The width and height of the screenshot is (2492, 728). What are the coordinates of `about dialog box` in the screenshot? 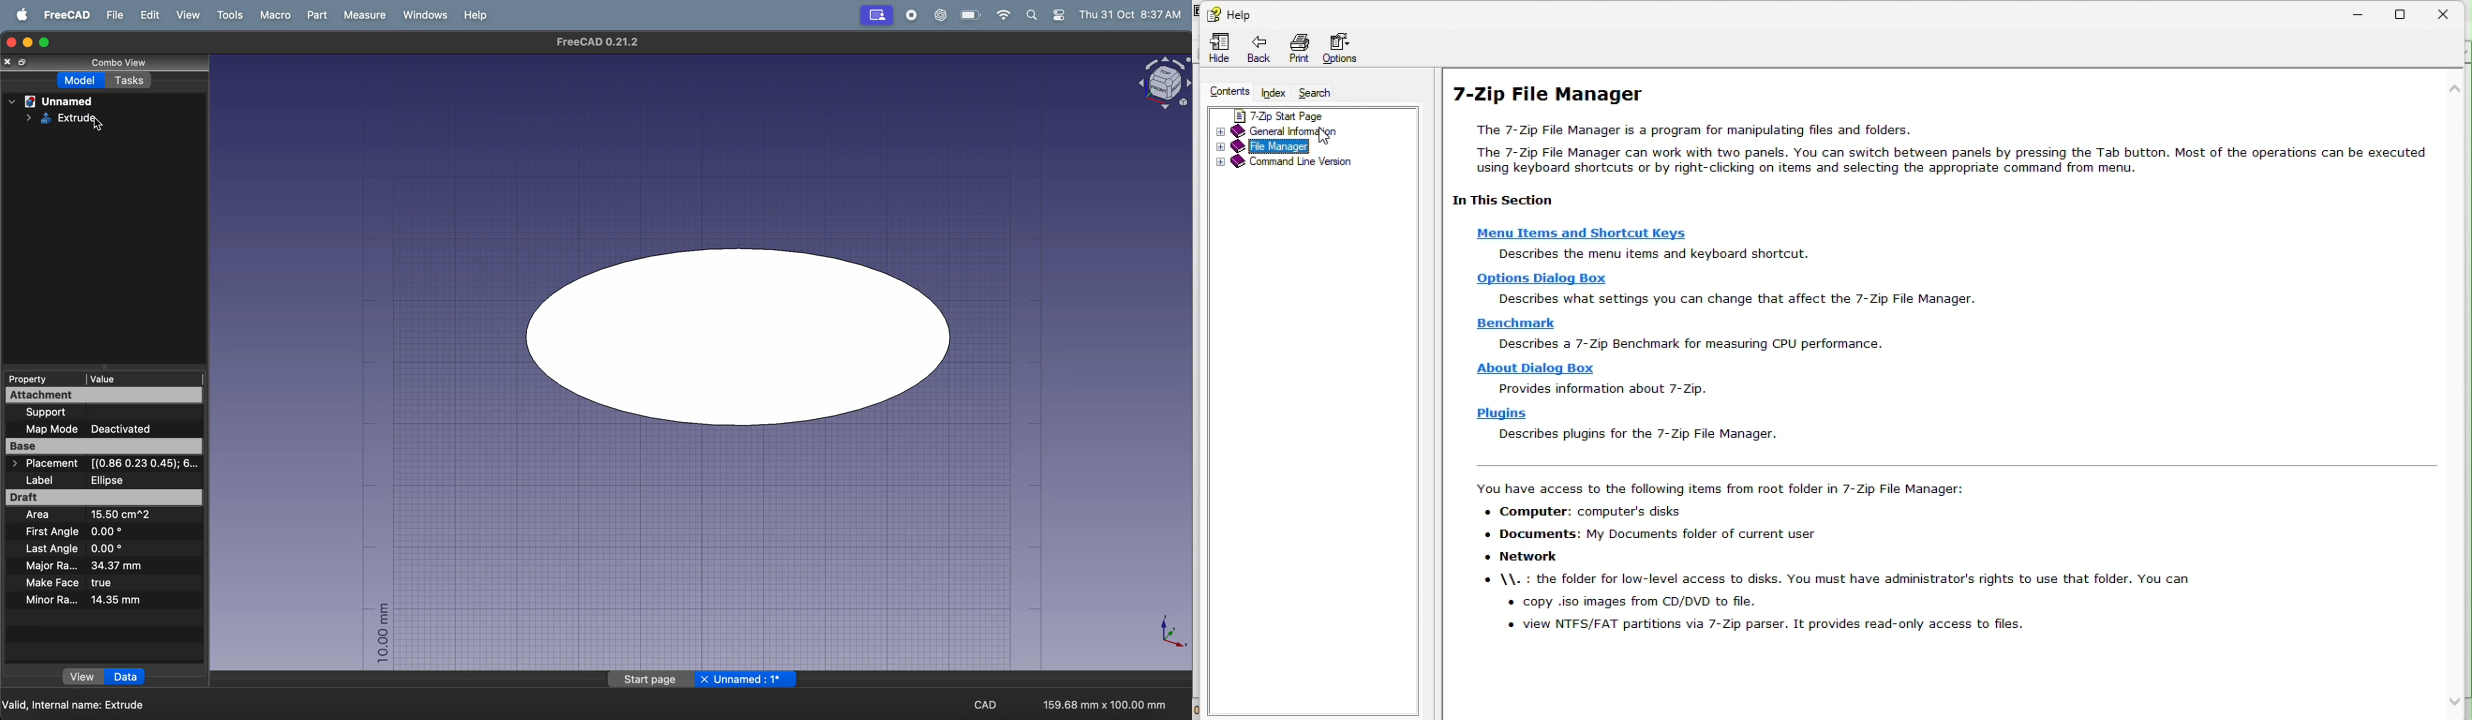 It's located at (1541, 369).